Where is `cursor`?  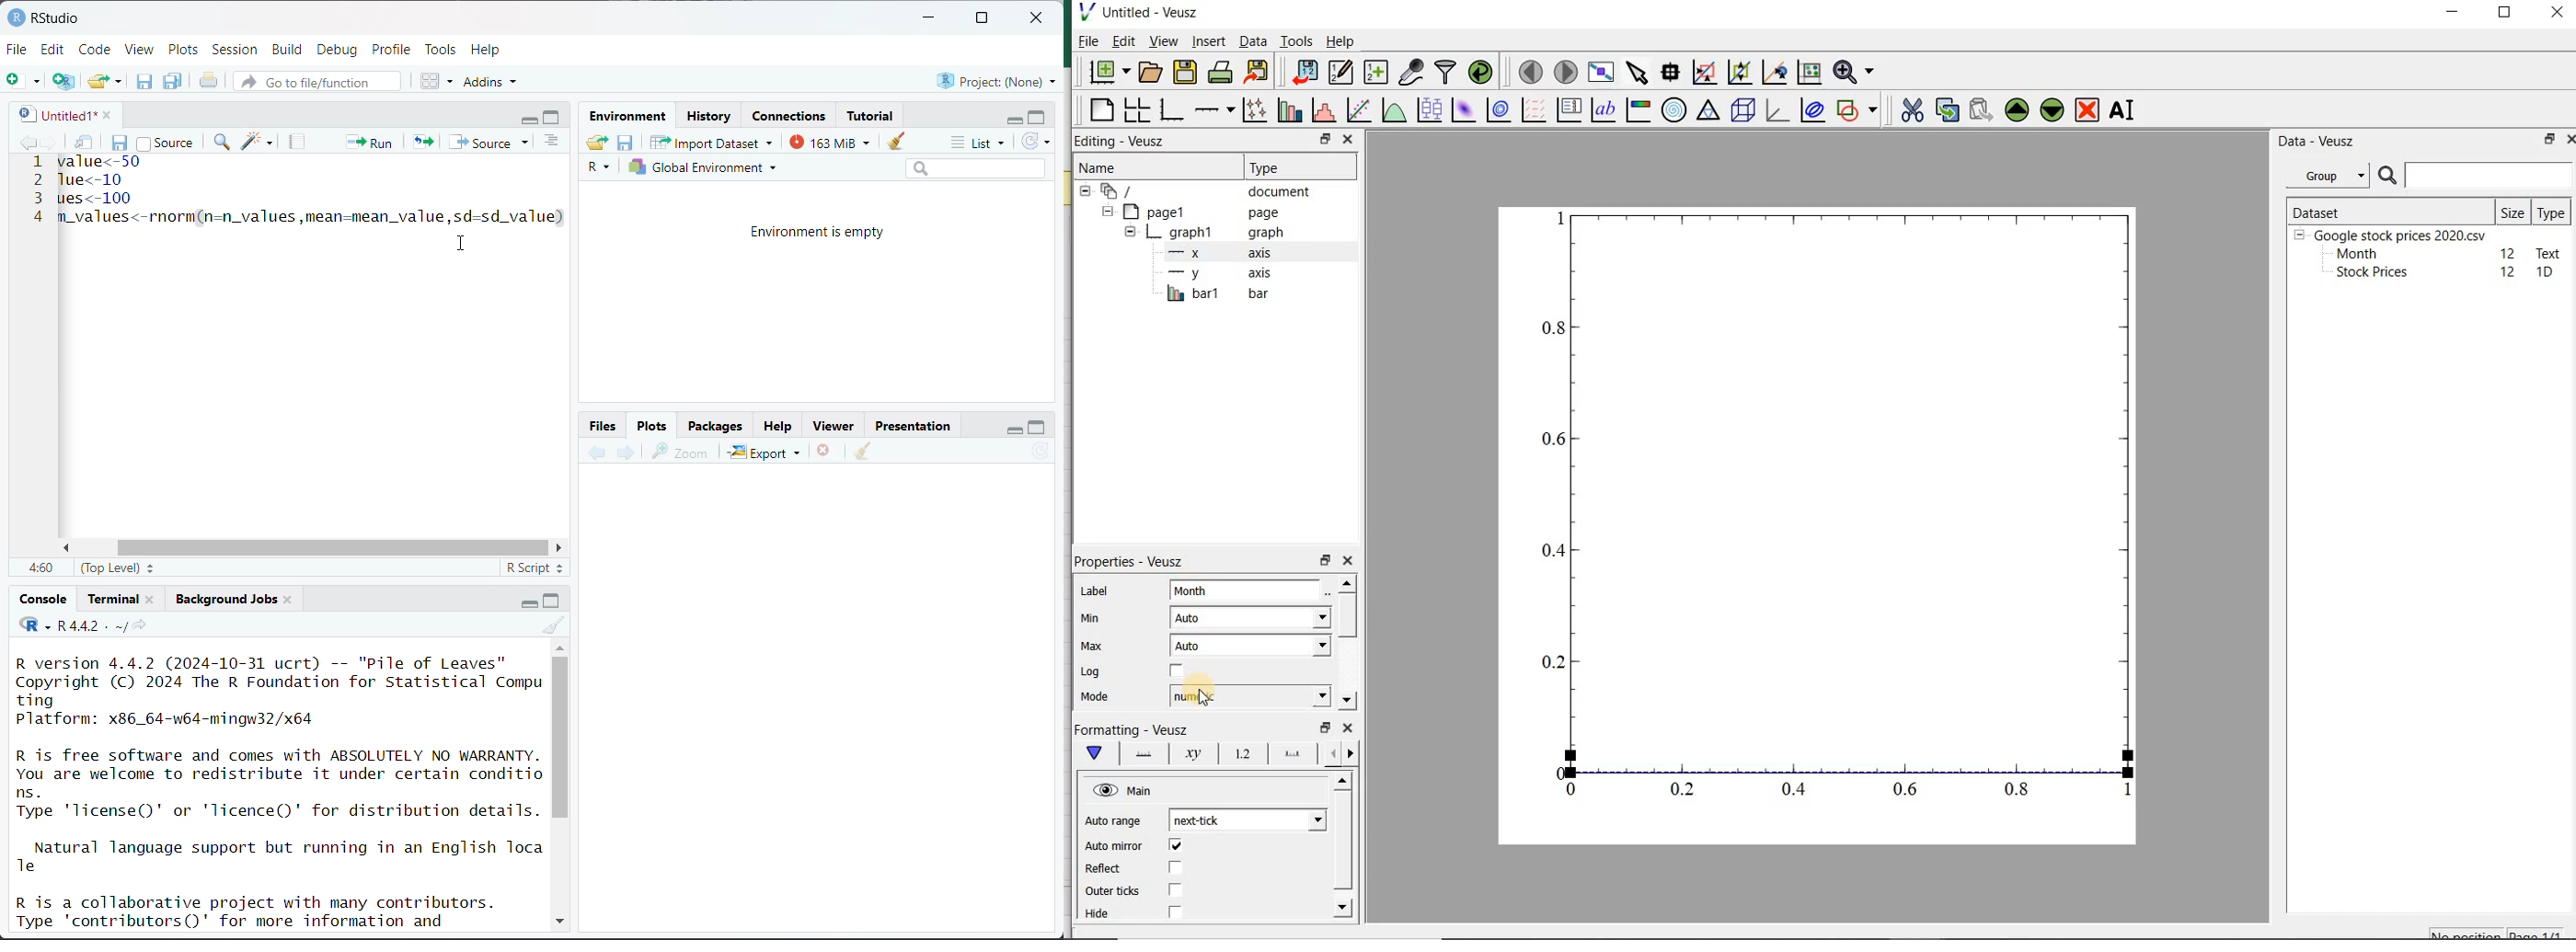
cursor is located at coordinates (463, 243).